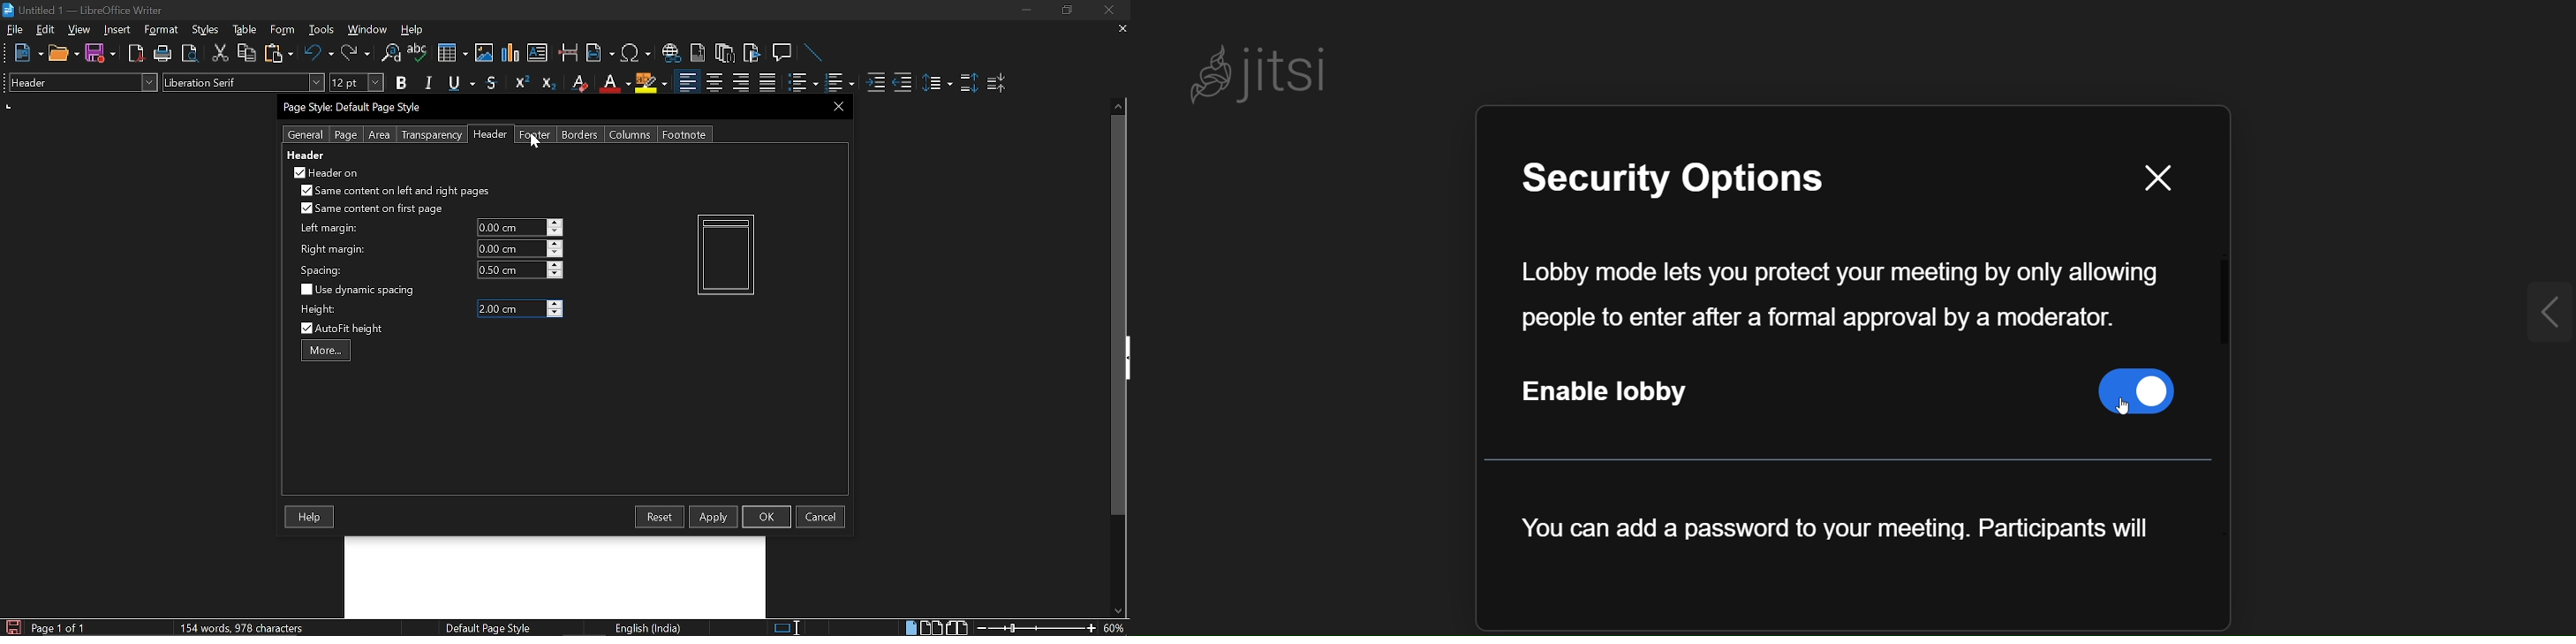  What do you see at coordinates (555, 244) in the screenshot?
I see `increase right margin` at bounding box center [555, 244].